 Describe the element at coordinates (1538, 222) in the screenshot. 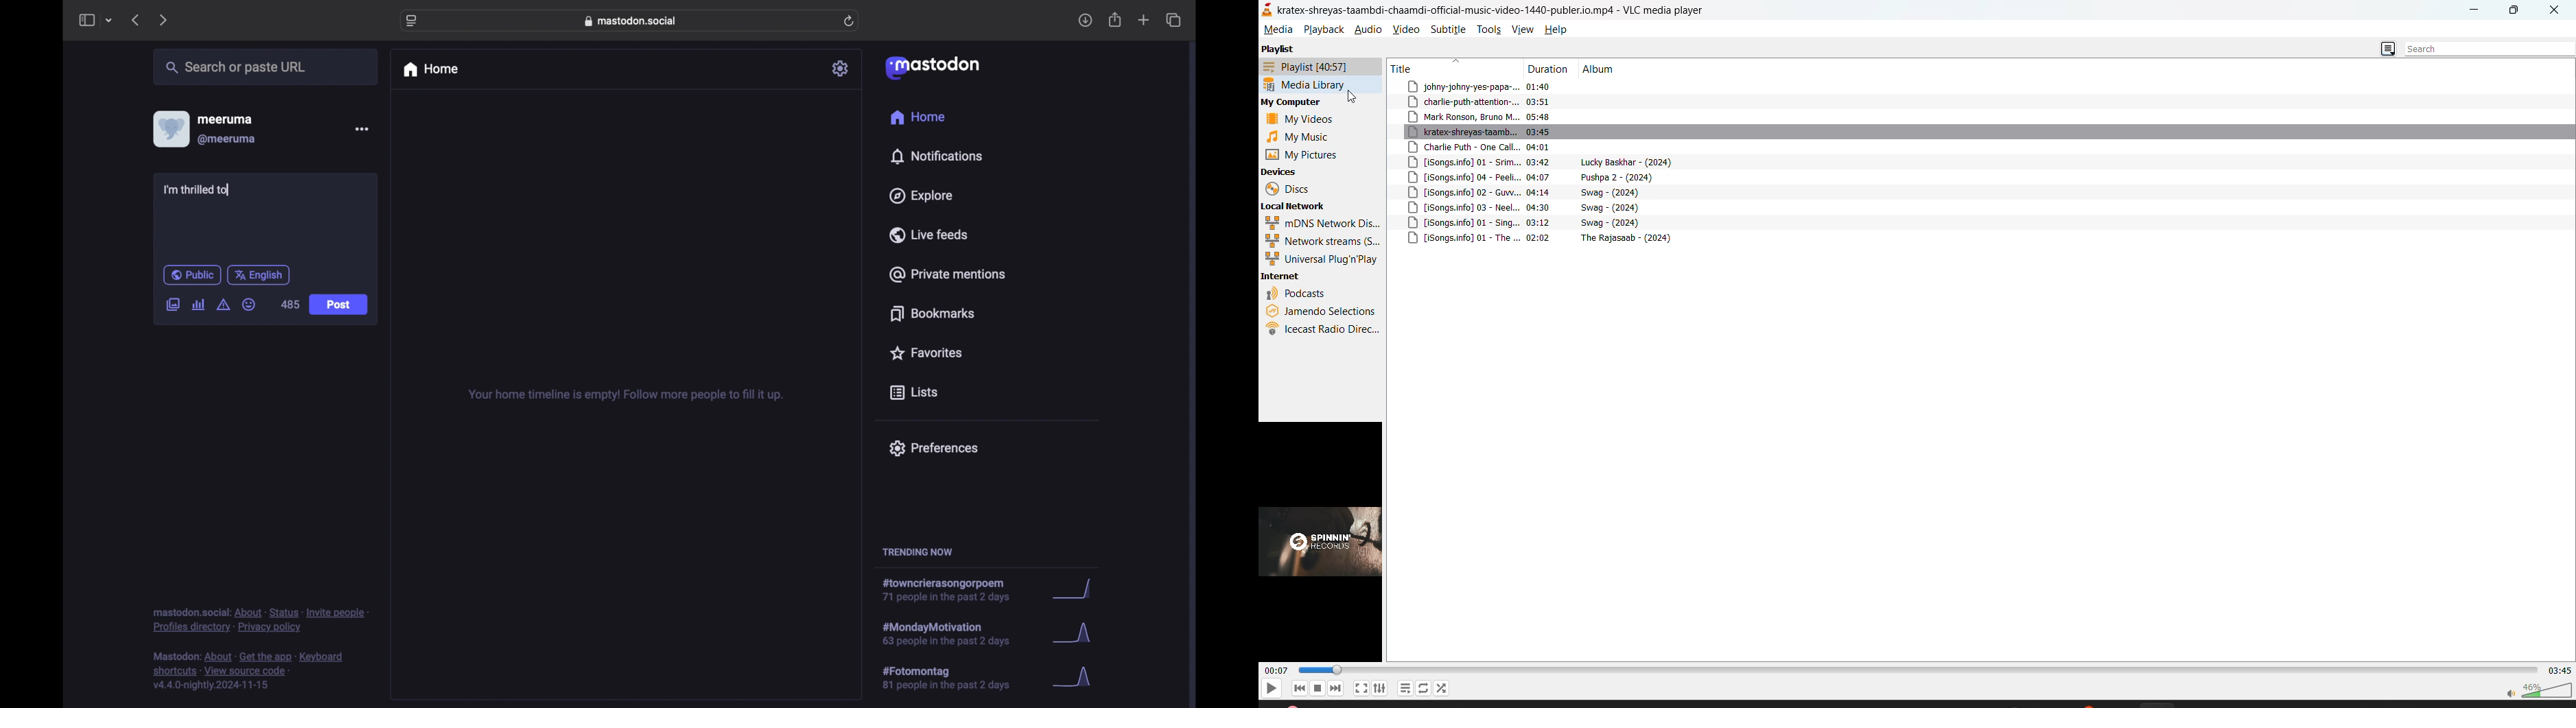

I see `track title , duration and album` at that location.